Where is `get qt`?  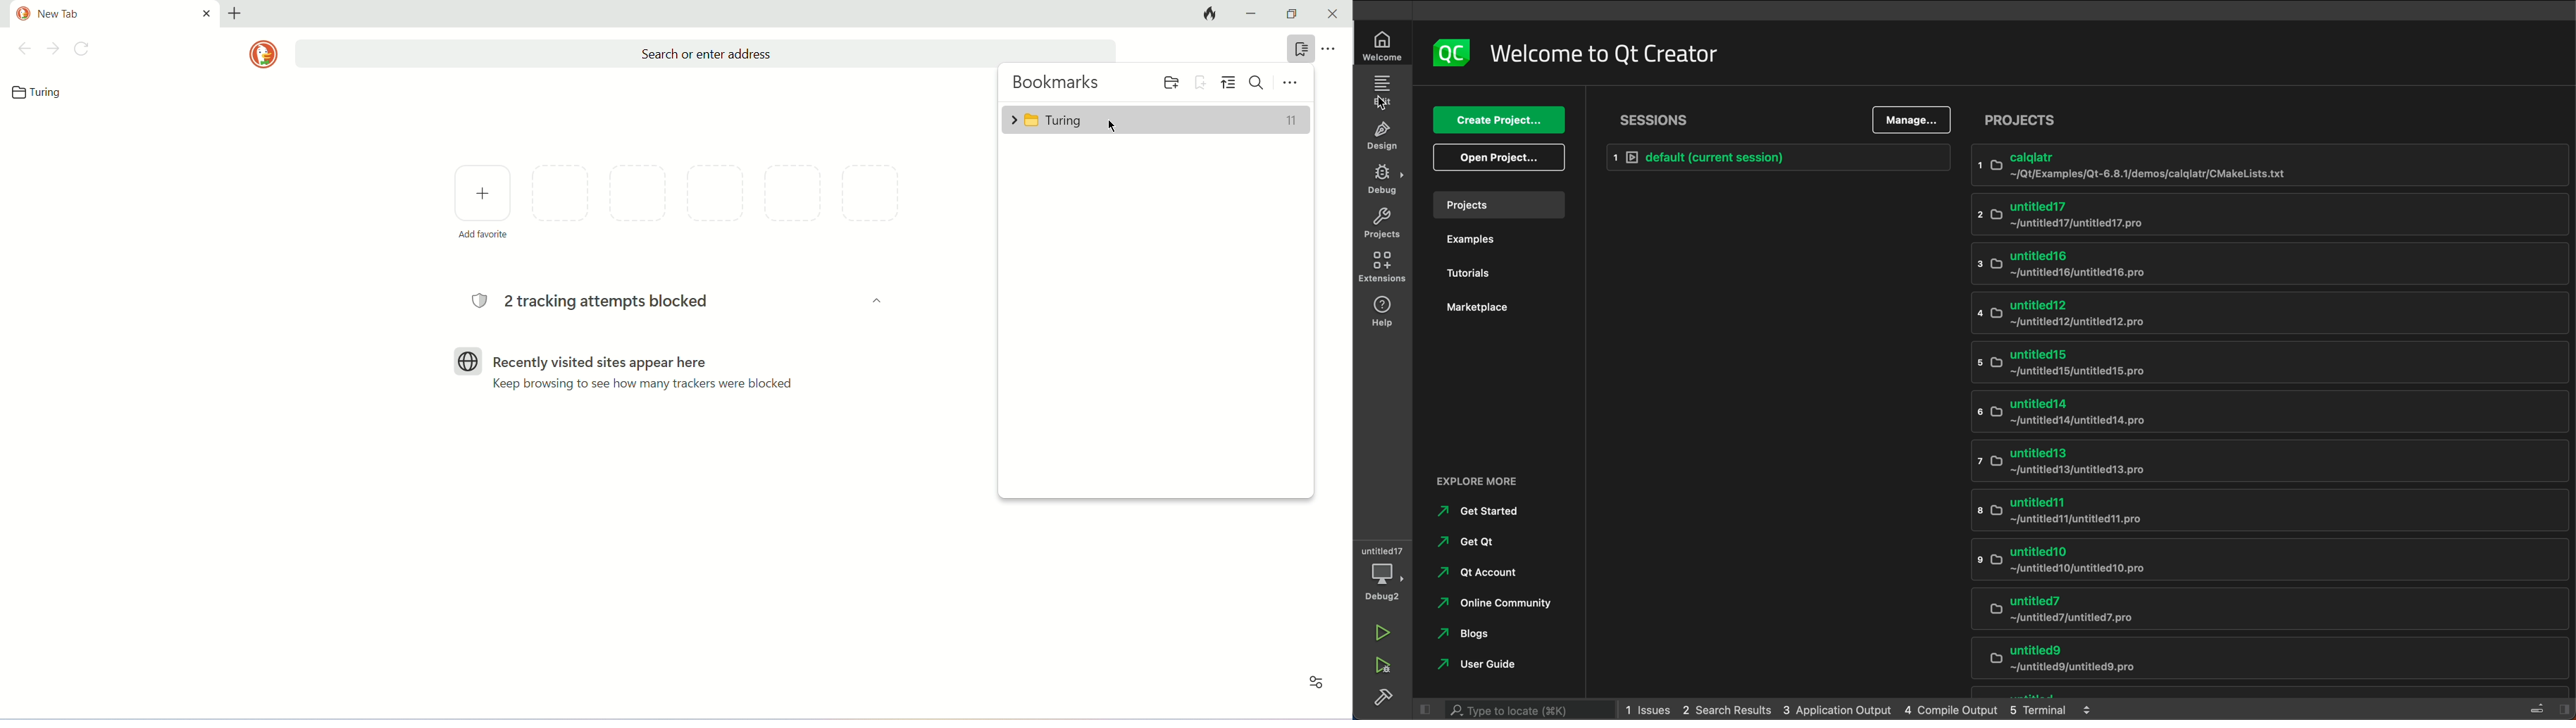 get qt is located at coordinates (1464, 544).